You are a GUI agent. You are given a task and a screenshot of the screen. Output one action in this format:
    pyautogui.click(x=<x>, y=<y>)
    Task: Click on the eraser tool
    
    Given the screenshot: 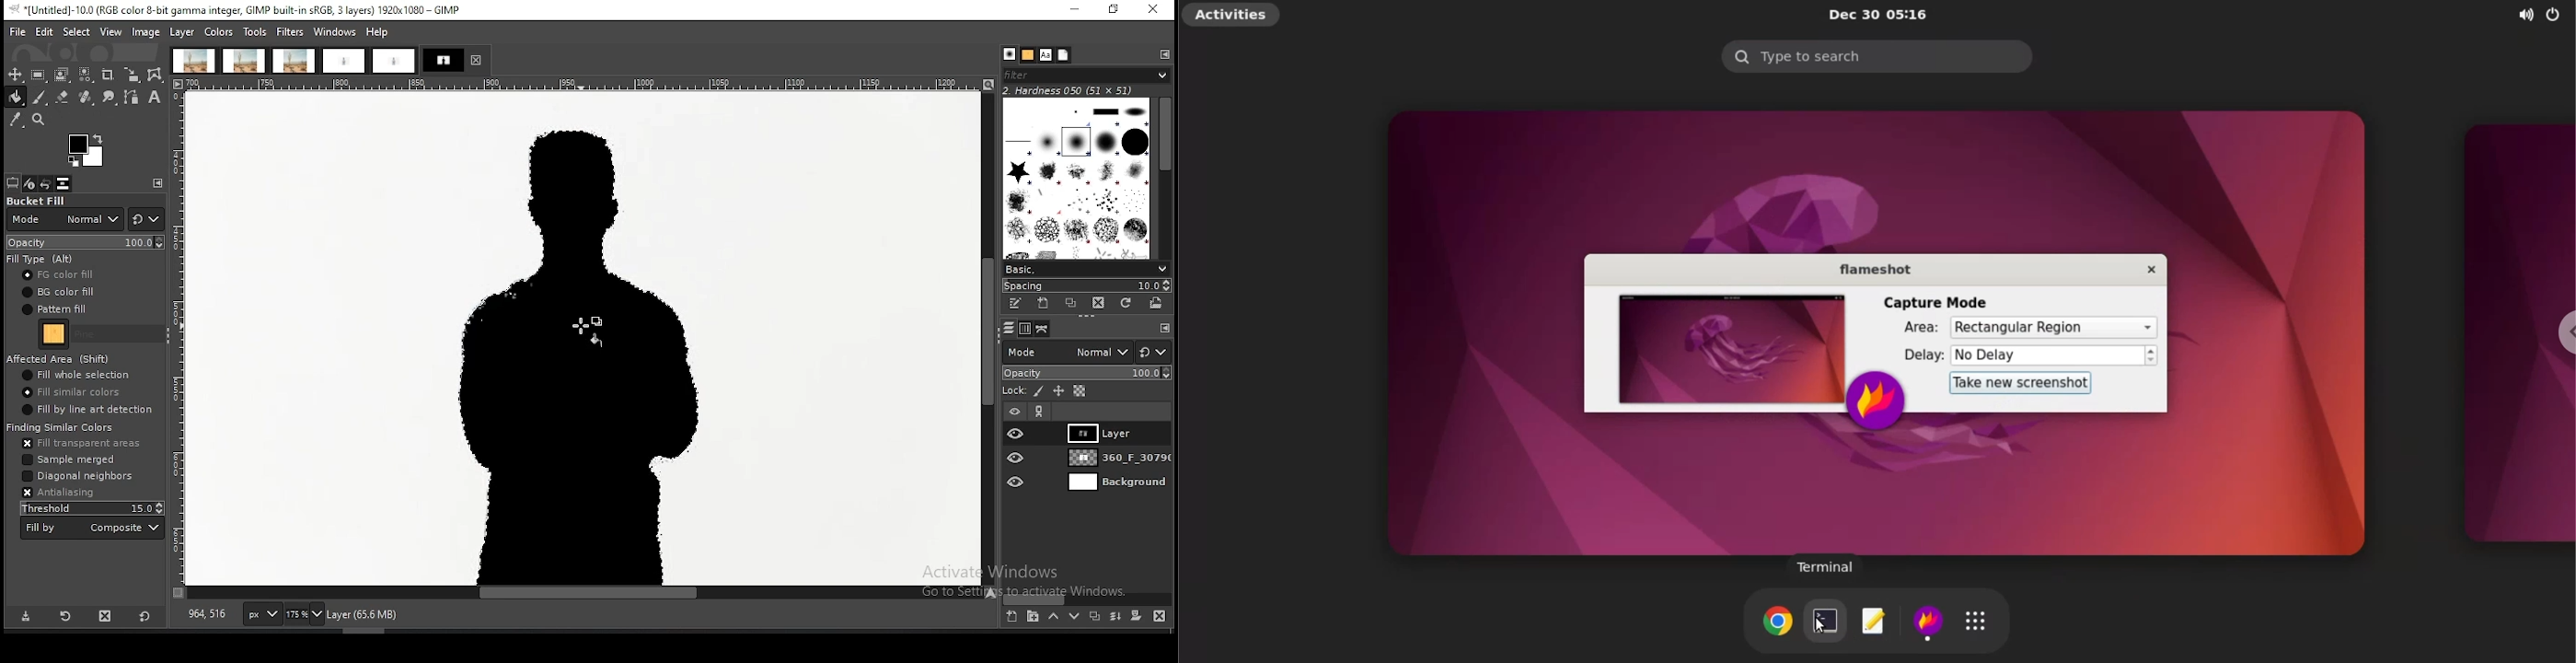 What is the action you would take?
    pyautogui.click(x=63, y=97)
    